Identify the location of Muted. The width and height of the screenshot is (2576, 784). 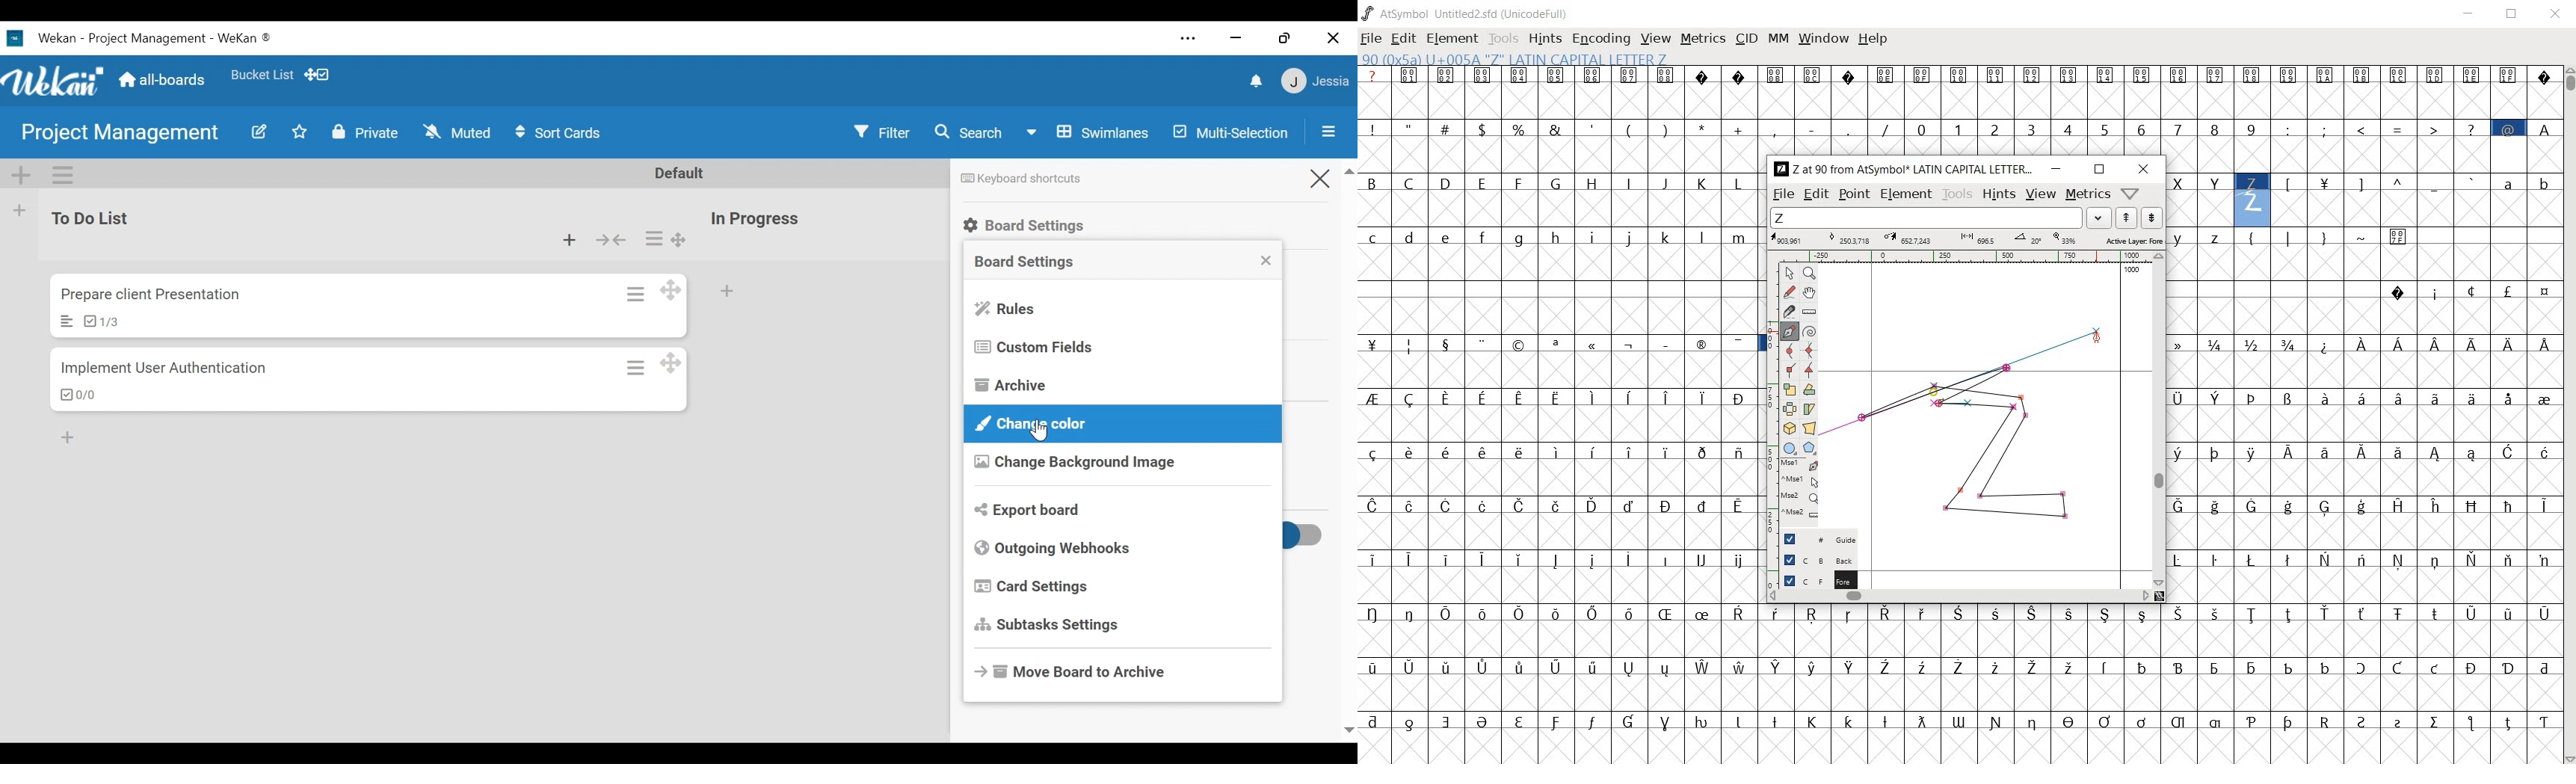
(457, 132).